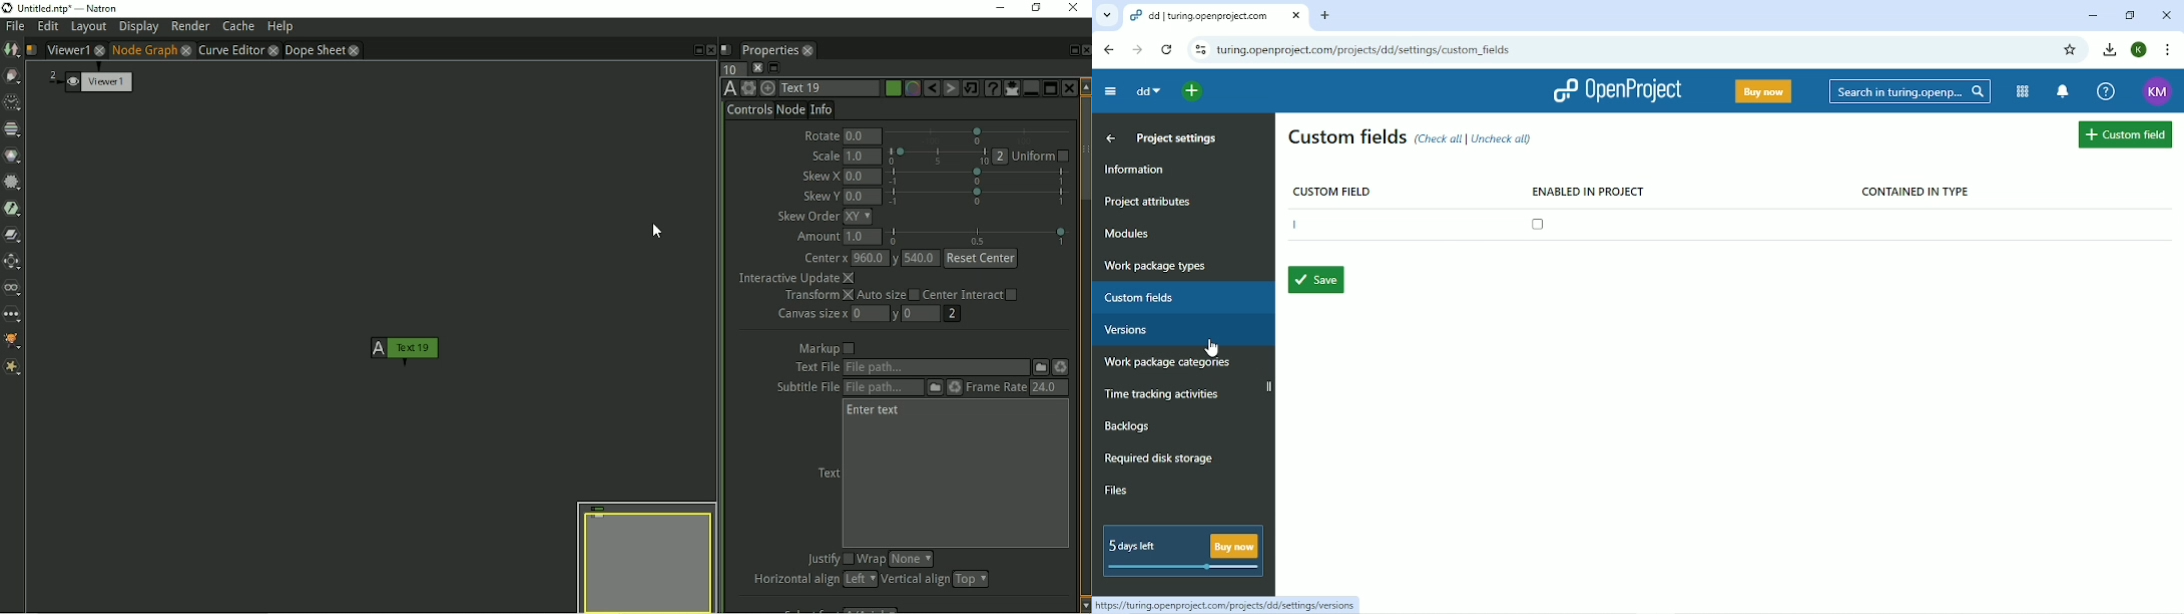 The width and height of the screenshot is (2184, 616). I want to click on Help, so click(2107, 91).